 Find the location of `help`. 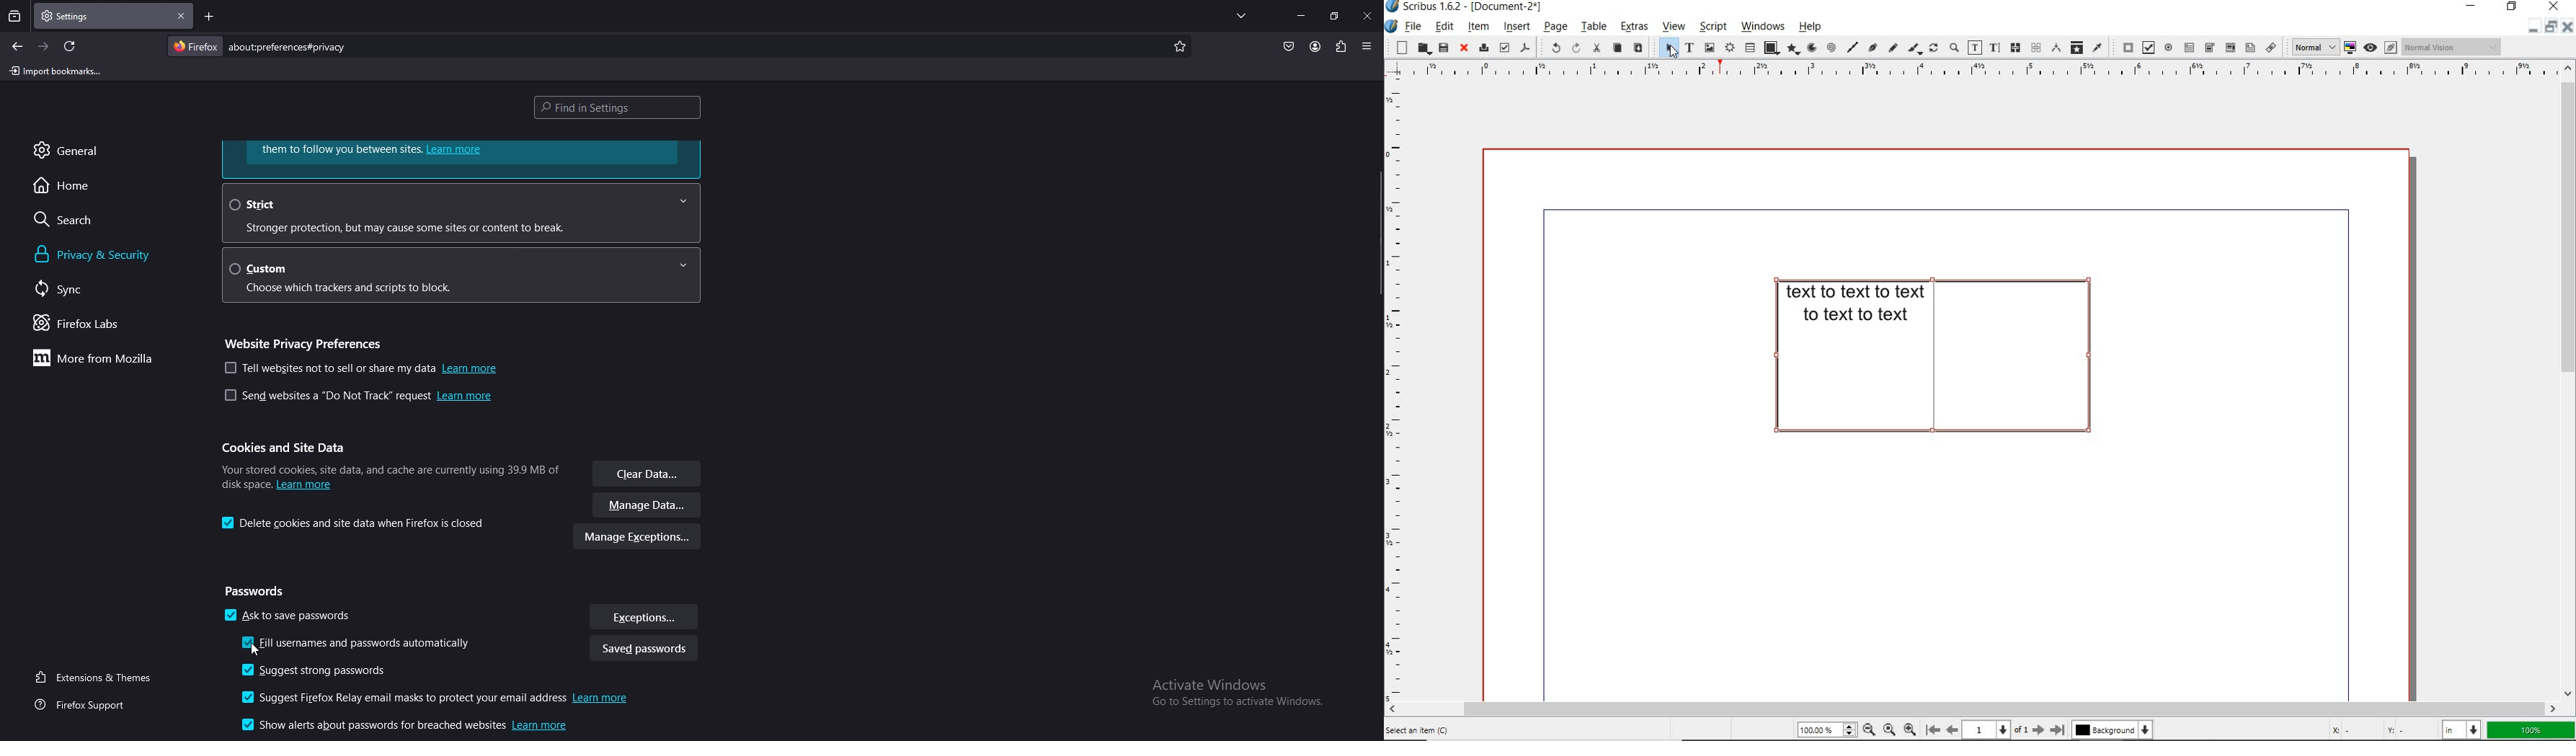

help is located at coordinates (1810, 26).